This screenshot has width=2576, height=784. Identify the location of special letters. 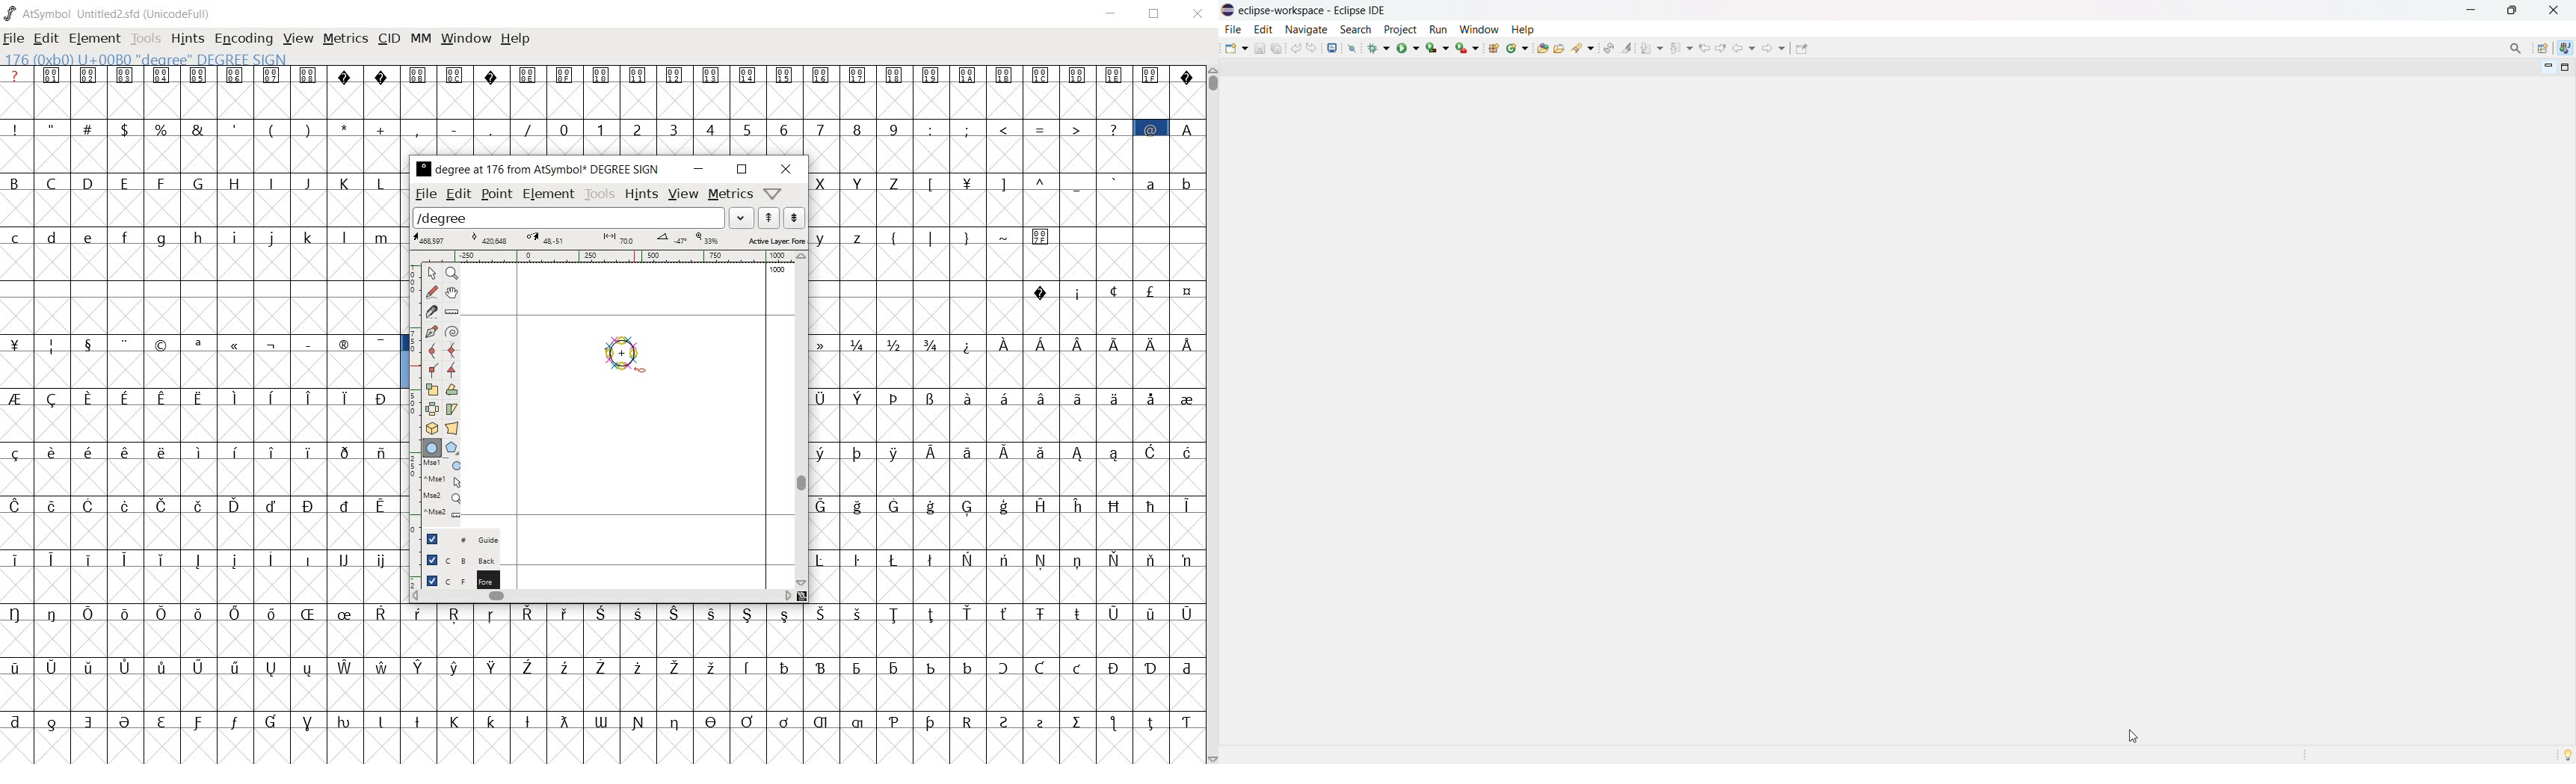
(801, 665).